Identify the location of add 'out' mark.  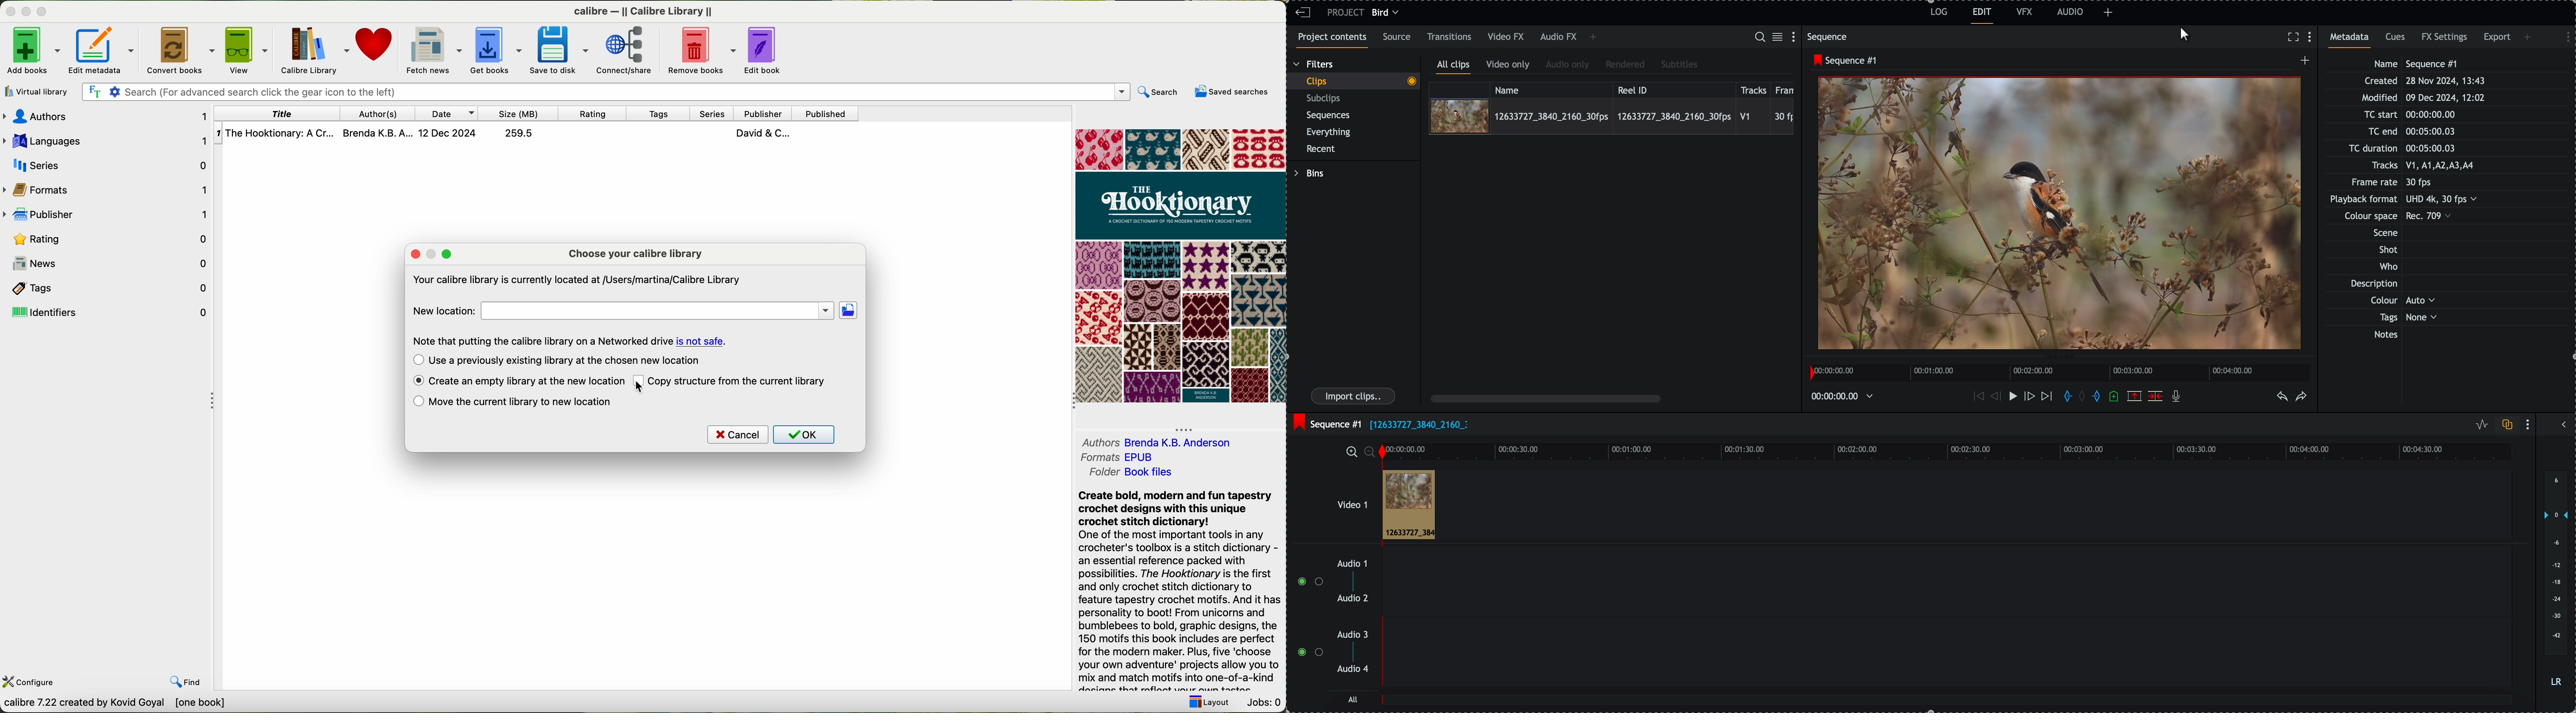
(2096, 397).